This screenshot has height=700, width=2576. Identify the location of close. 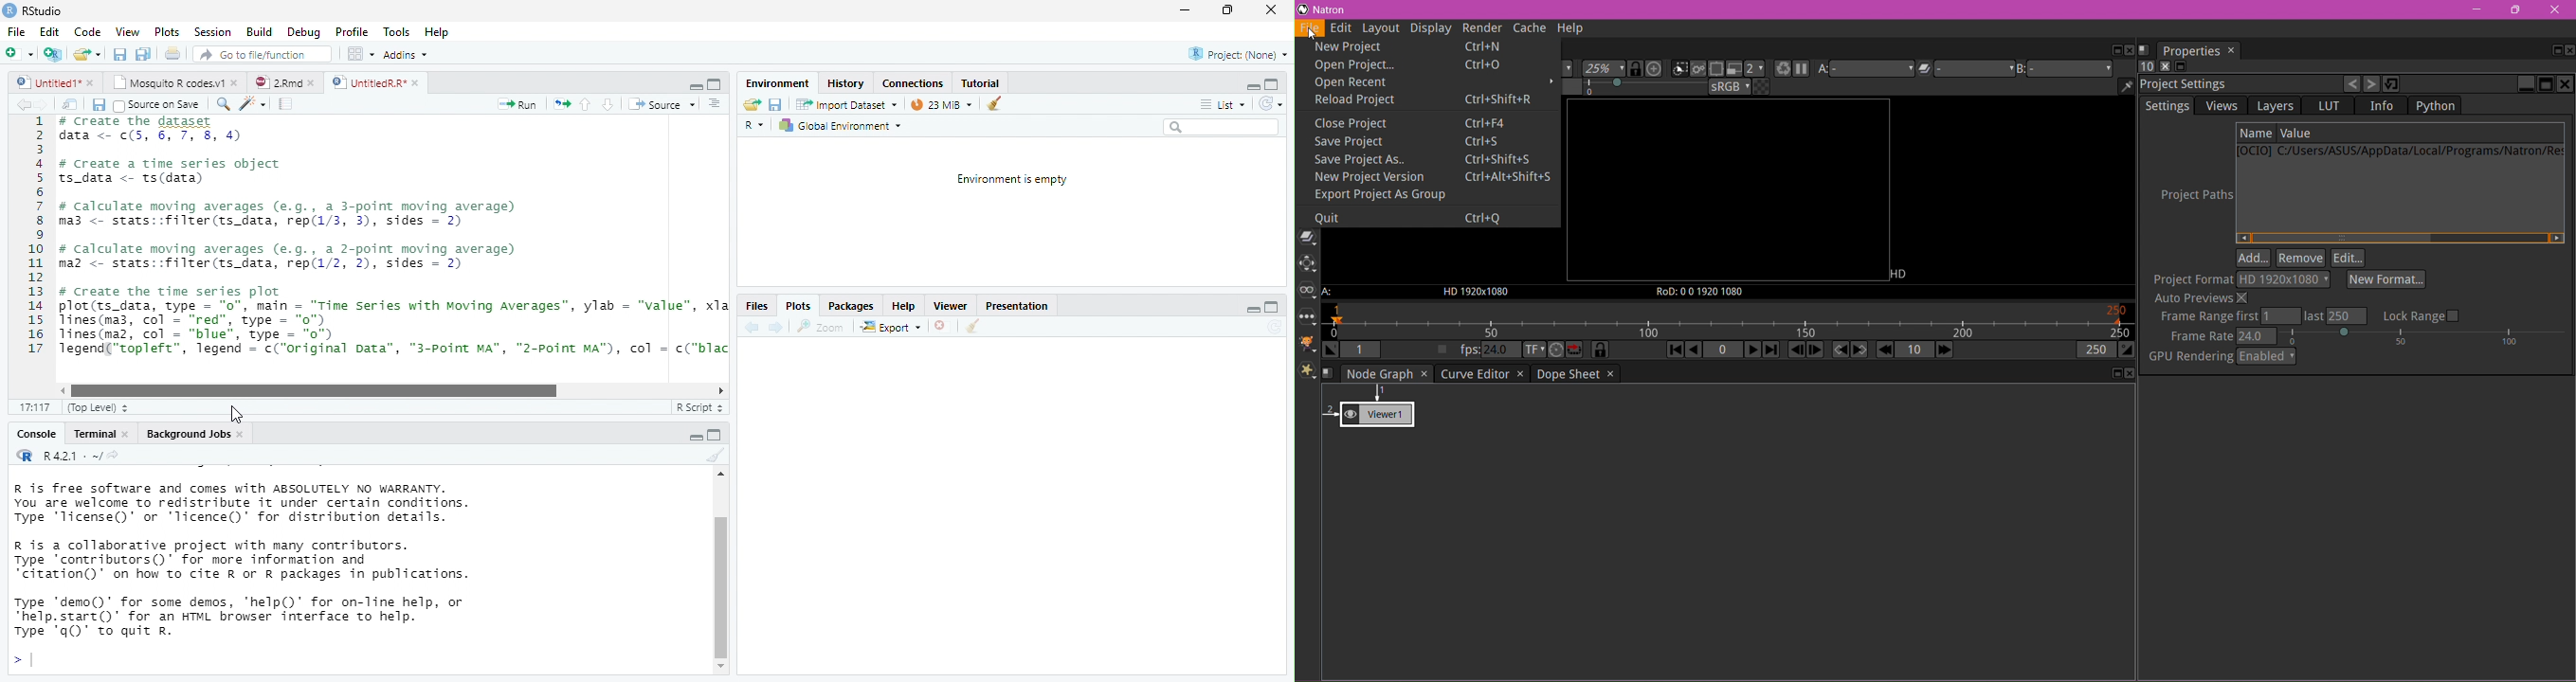
(243, 435).